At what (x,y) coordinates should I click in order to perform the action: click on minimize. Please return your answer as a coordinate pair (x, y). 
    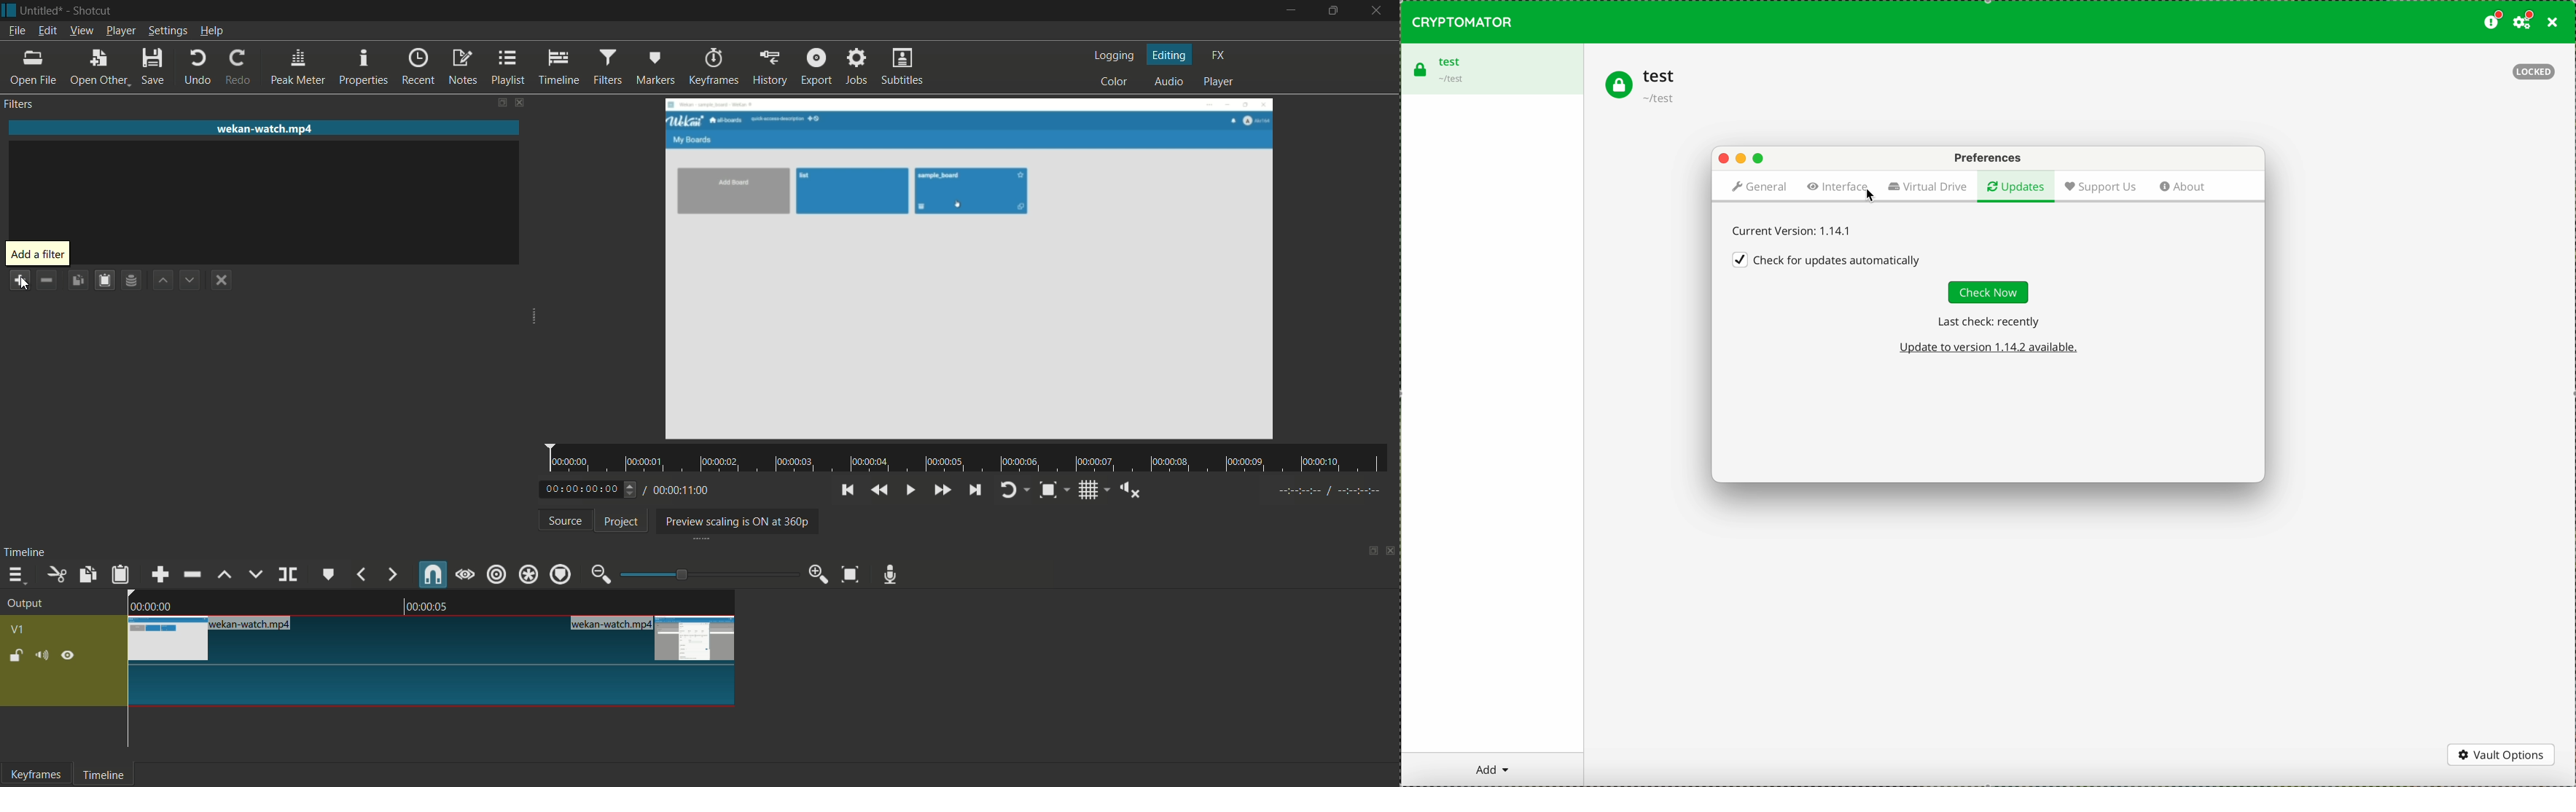
    Looking at the image, I should click on (1288, 11).